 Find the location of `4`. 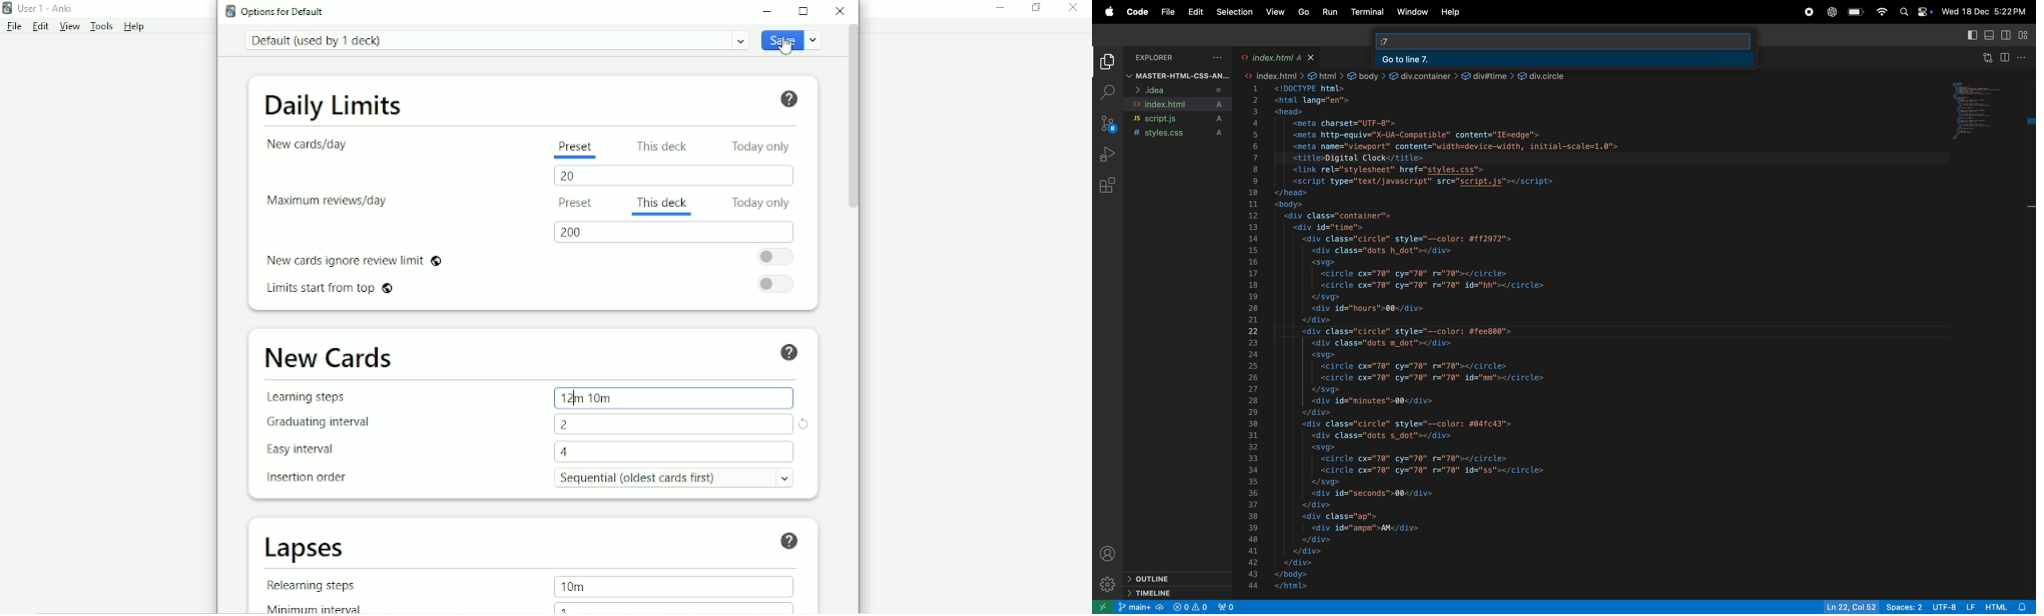

4 is located at coordinates (564, 452).